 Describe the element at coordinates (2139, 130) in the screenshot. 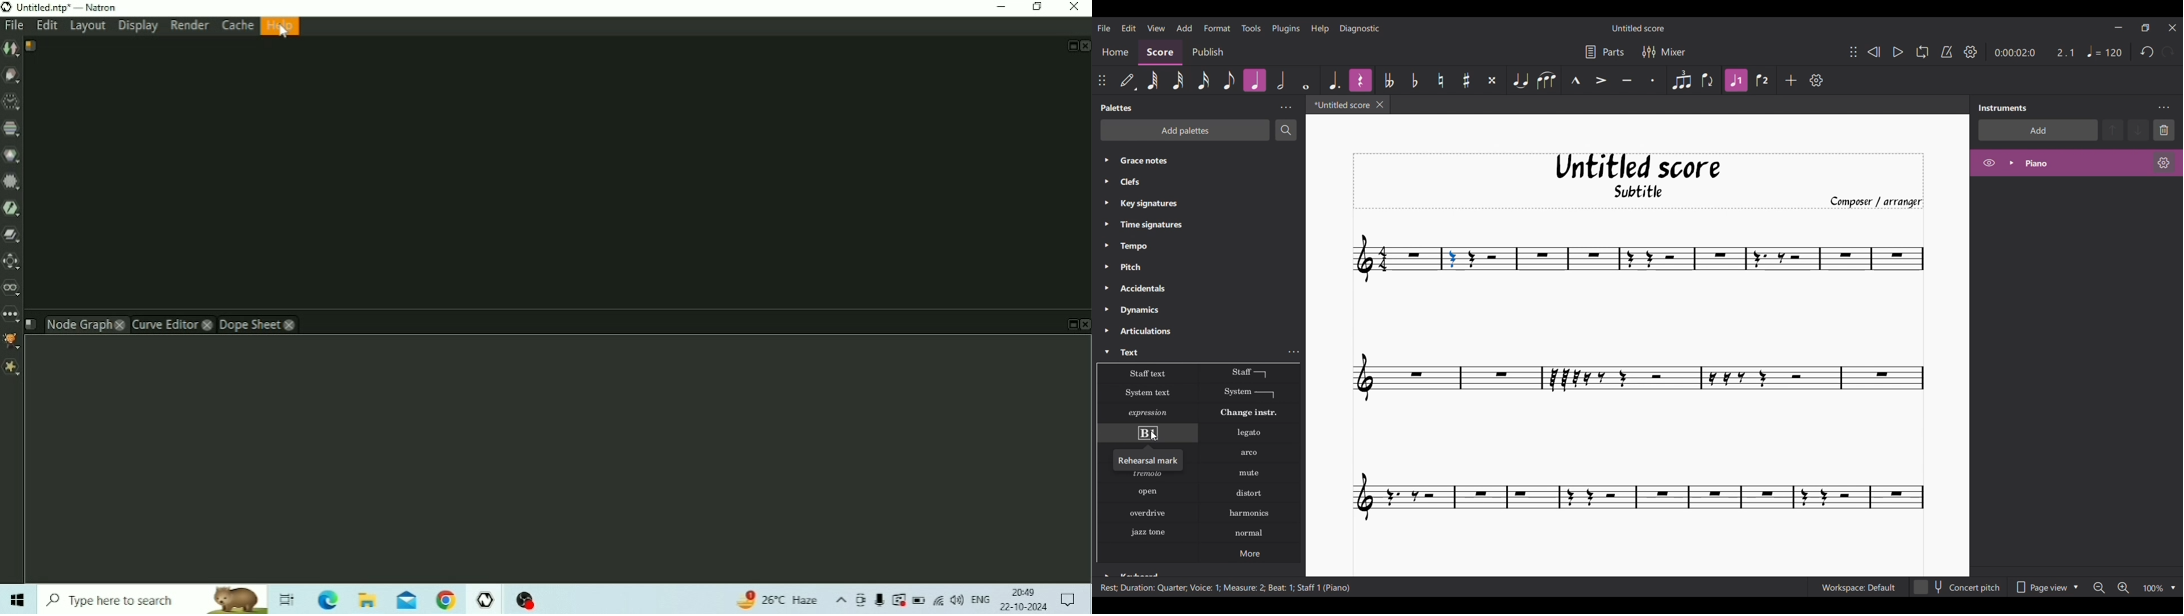

I see `Move down` at that location.